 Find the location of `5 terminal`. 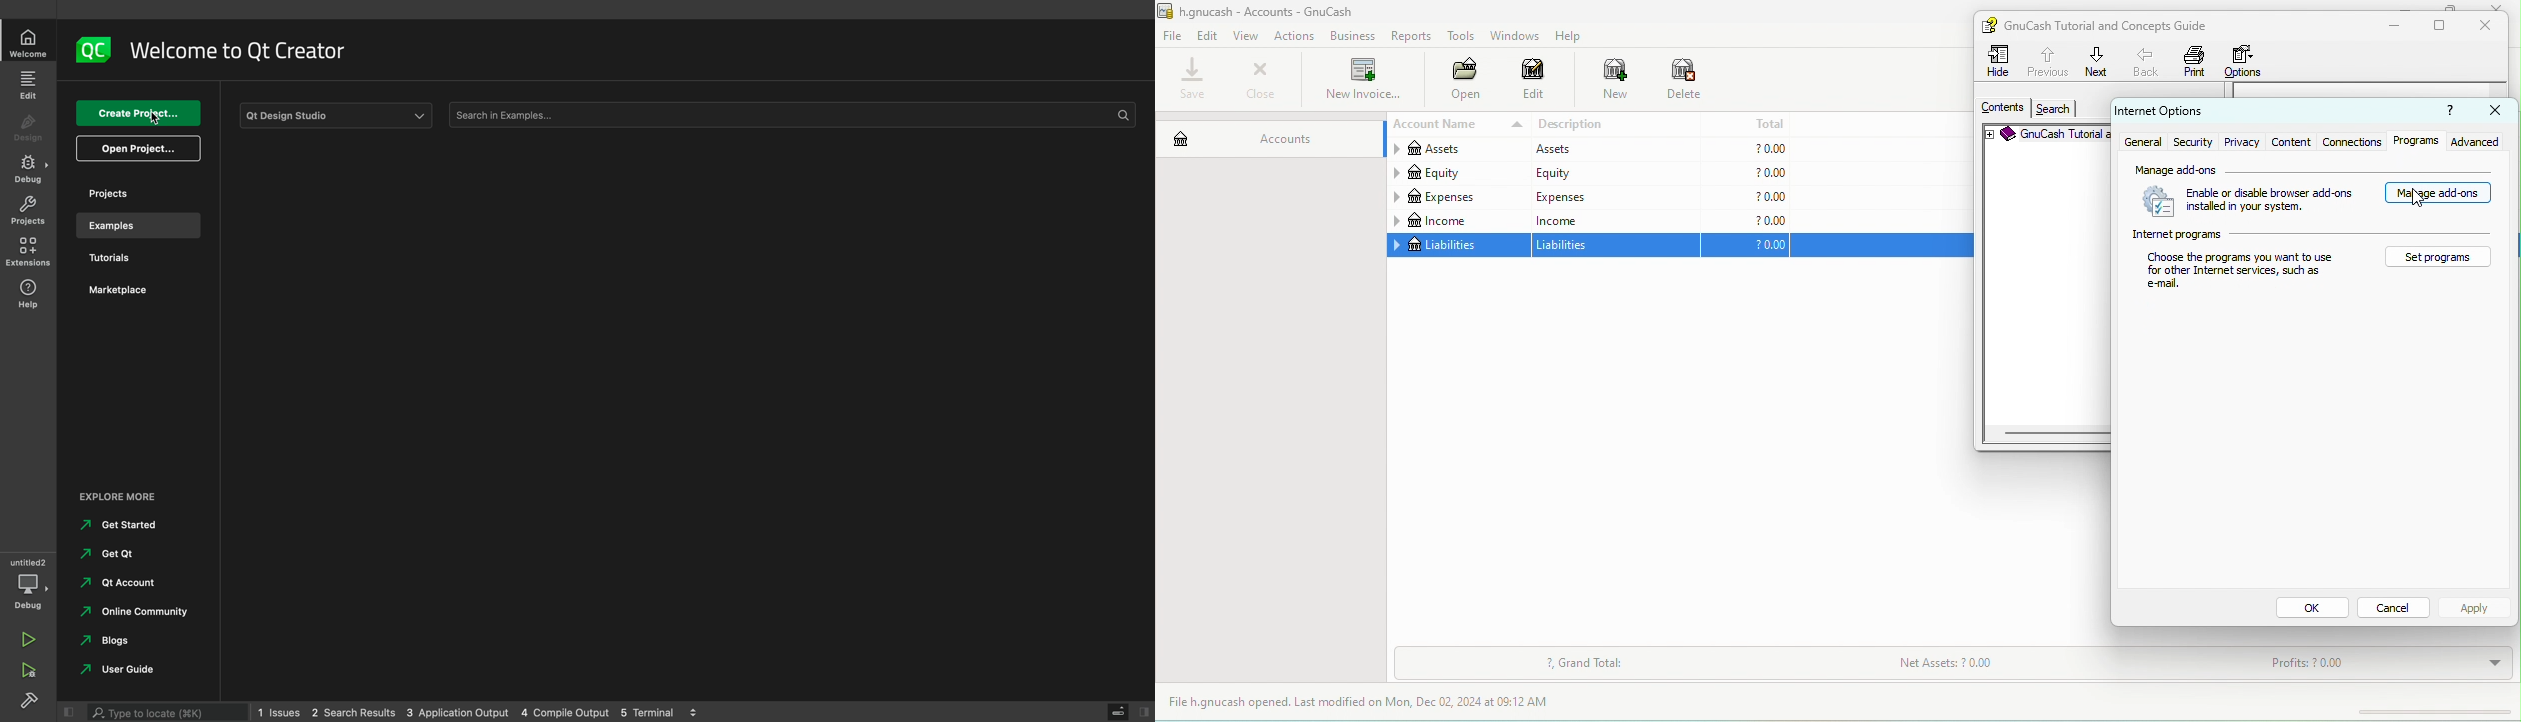

5 terminal is located at coordinates (651, 711).